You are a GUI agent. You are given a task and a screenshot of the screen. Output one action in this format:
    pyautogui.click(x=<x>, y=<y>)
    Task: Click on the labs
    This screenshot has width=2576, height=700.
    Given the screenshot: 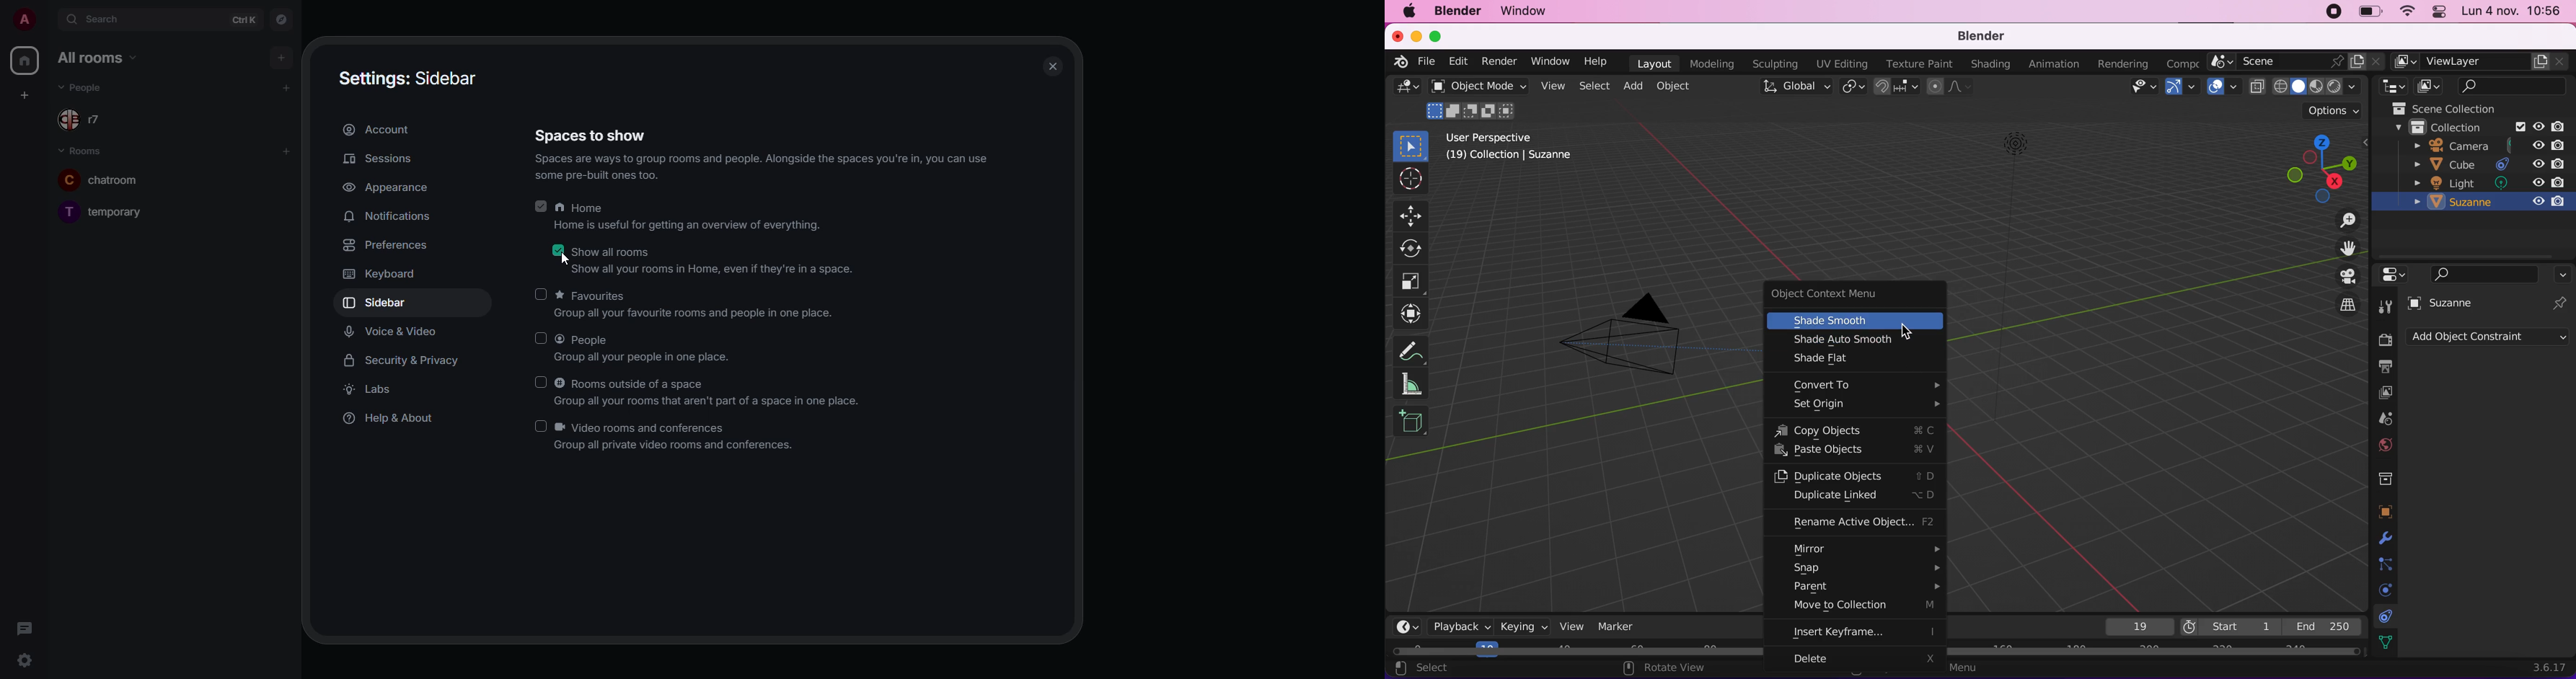 What is the action you would take?
    pyautogui.click(x=370, y=389)
    